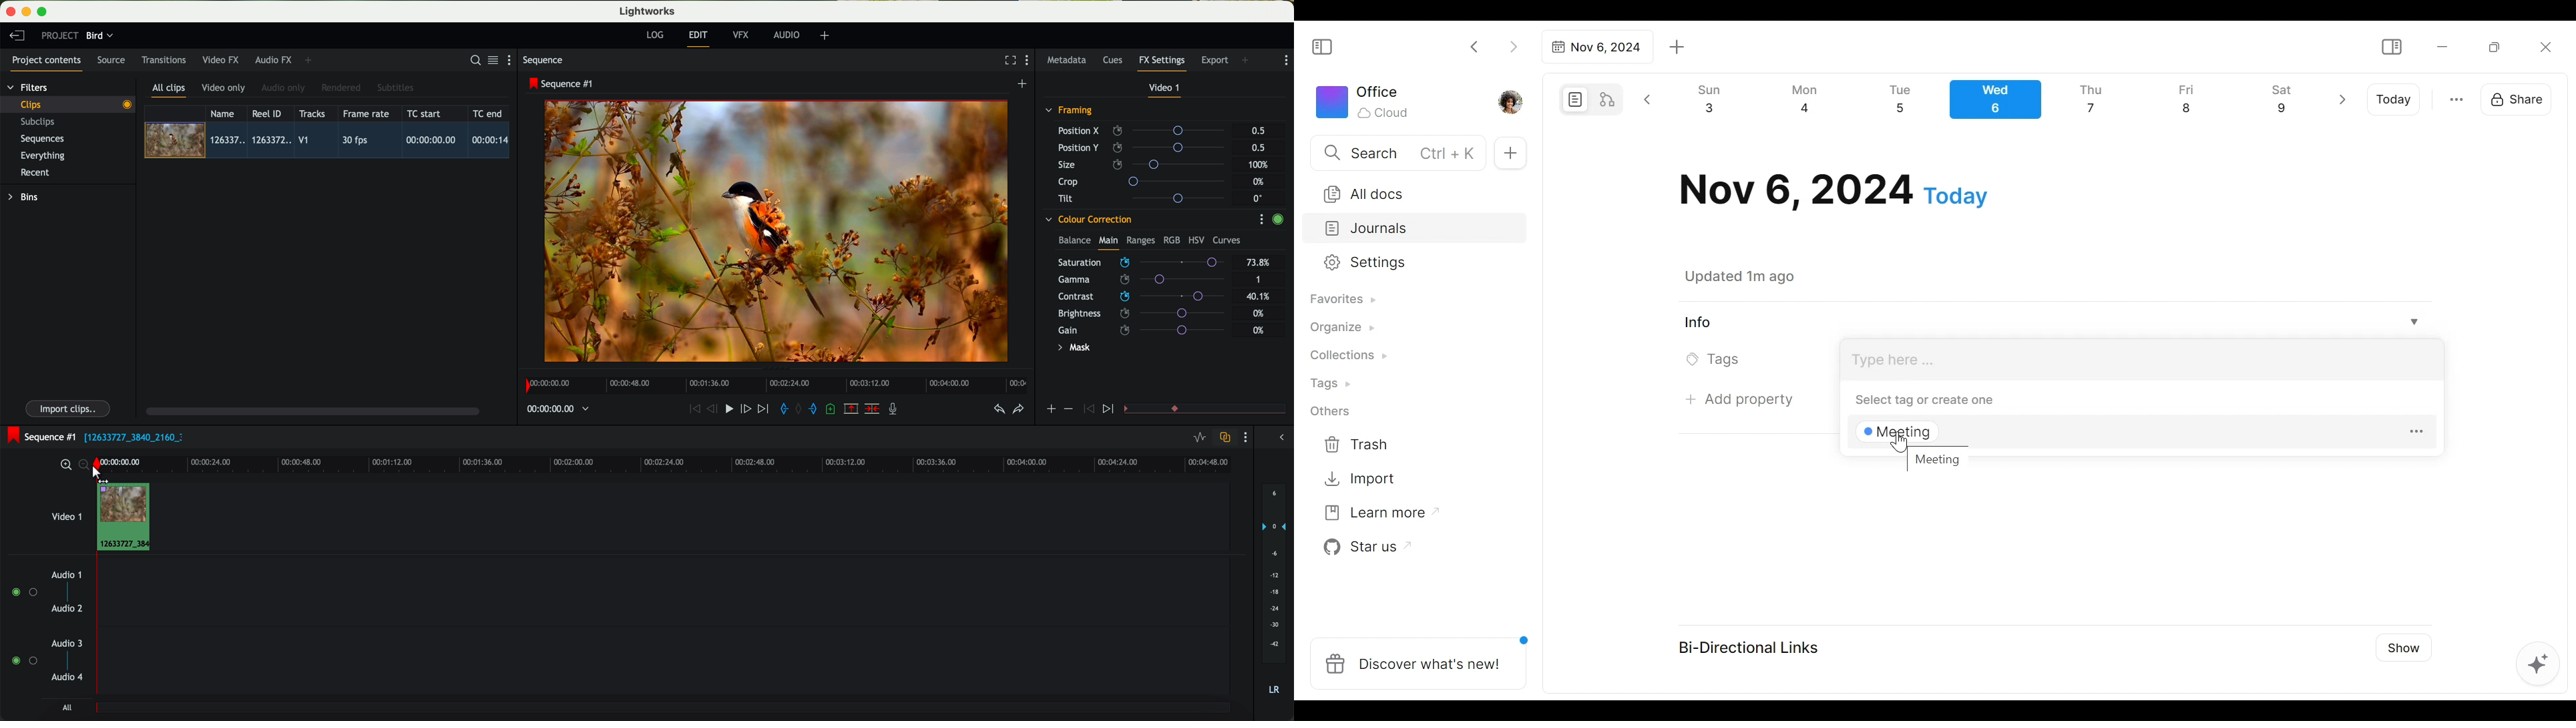 This screenshot has width=2576, height=728. Describe the element at coordinates (310, 60) in the screenshot. I see `add panel` at that location.